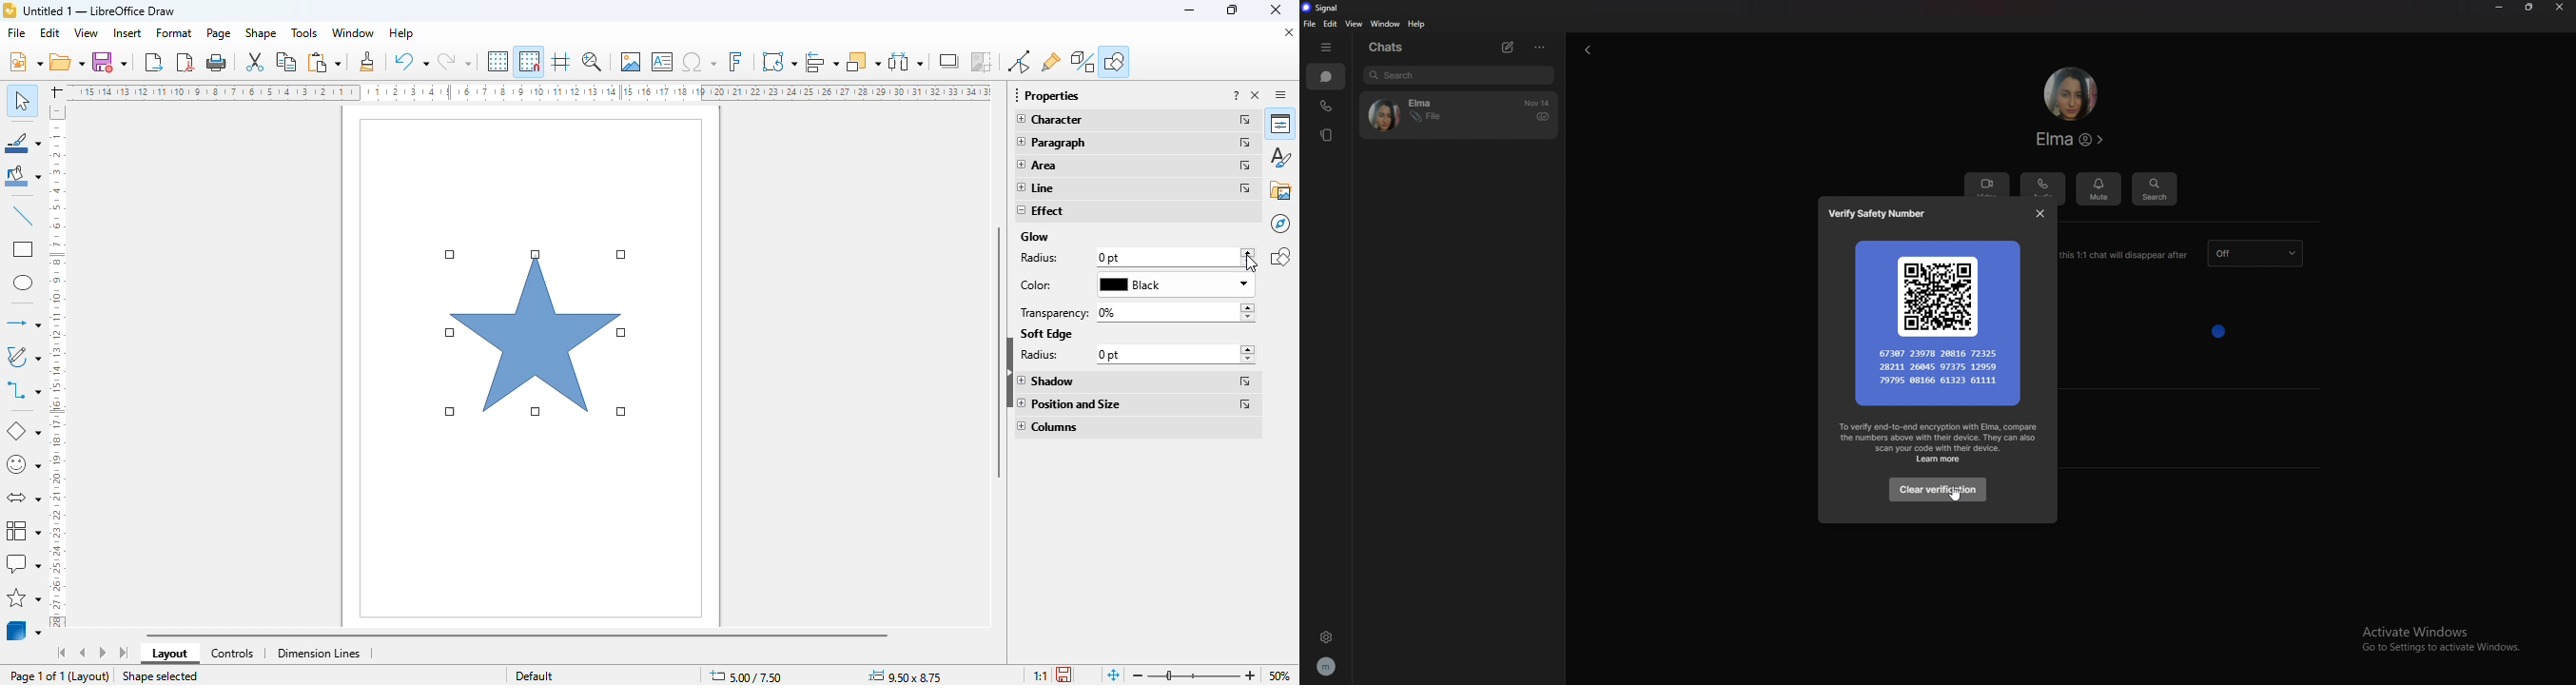 This screenshot has height=700, width=2576. What do you see at coordinates (735, 61) in the screenshot?
I see `insert fontwork text` at bounding box center [735, 61].